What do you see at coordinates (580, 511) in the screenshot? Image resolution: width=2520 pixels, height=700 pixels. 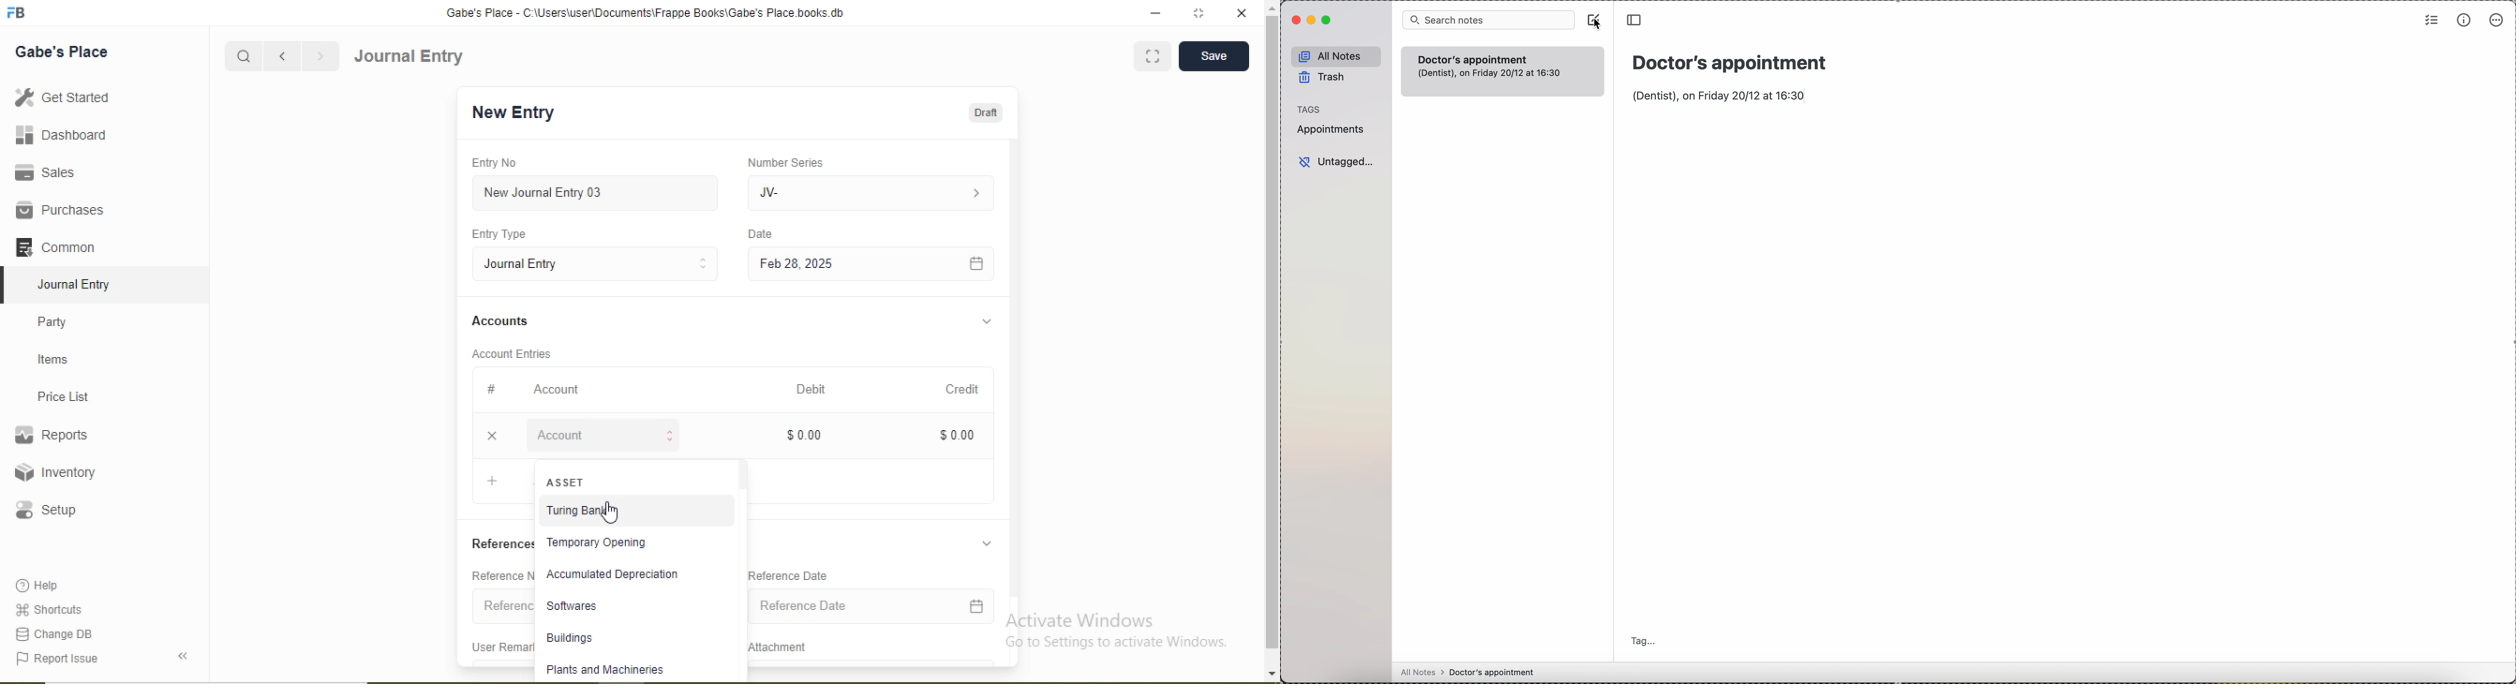 I see `Turing Bank` at bounding box center [580, 511].